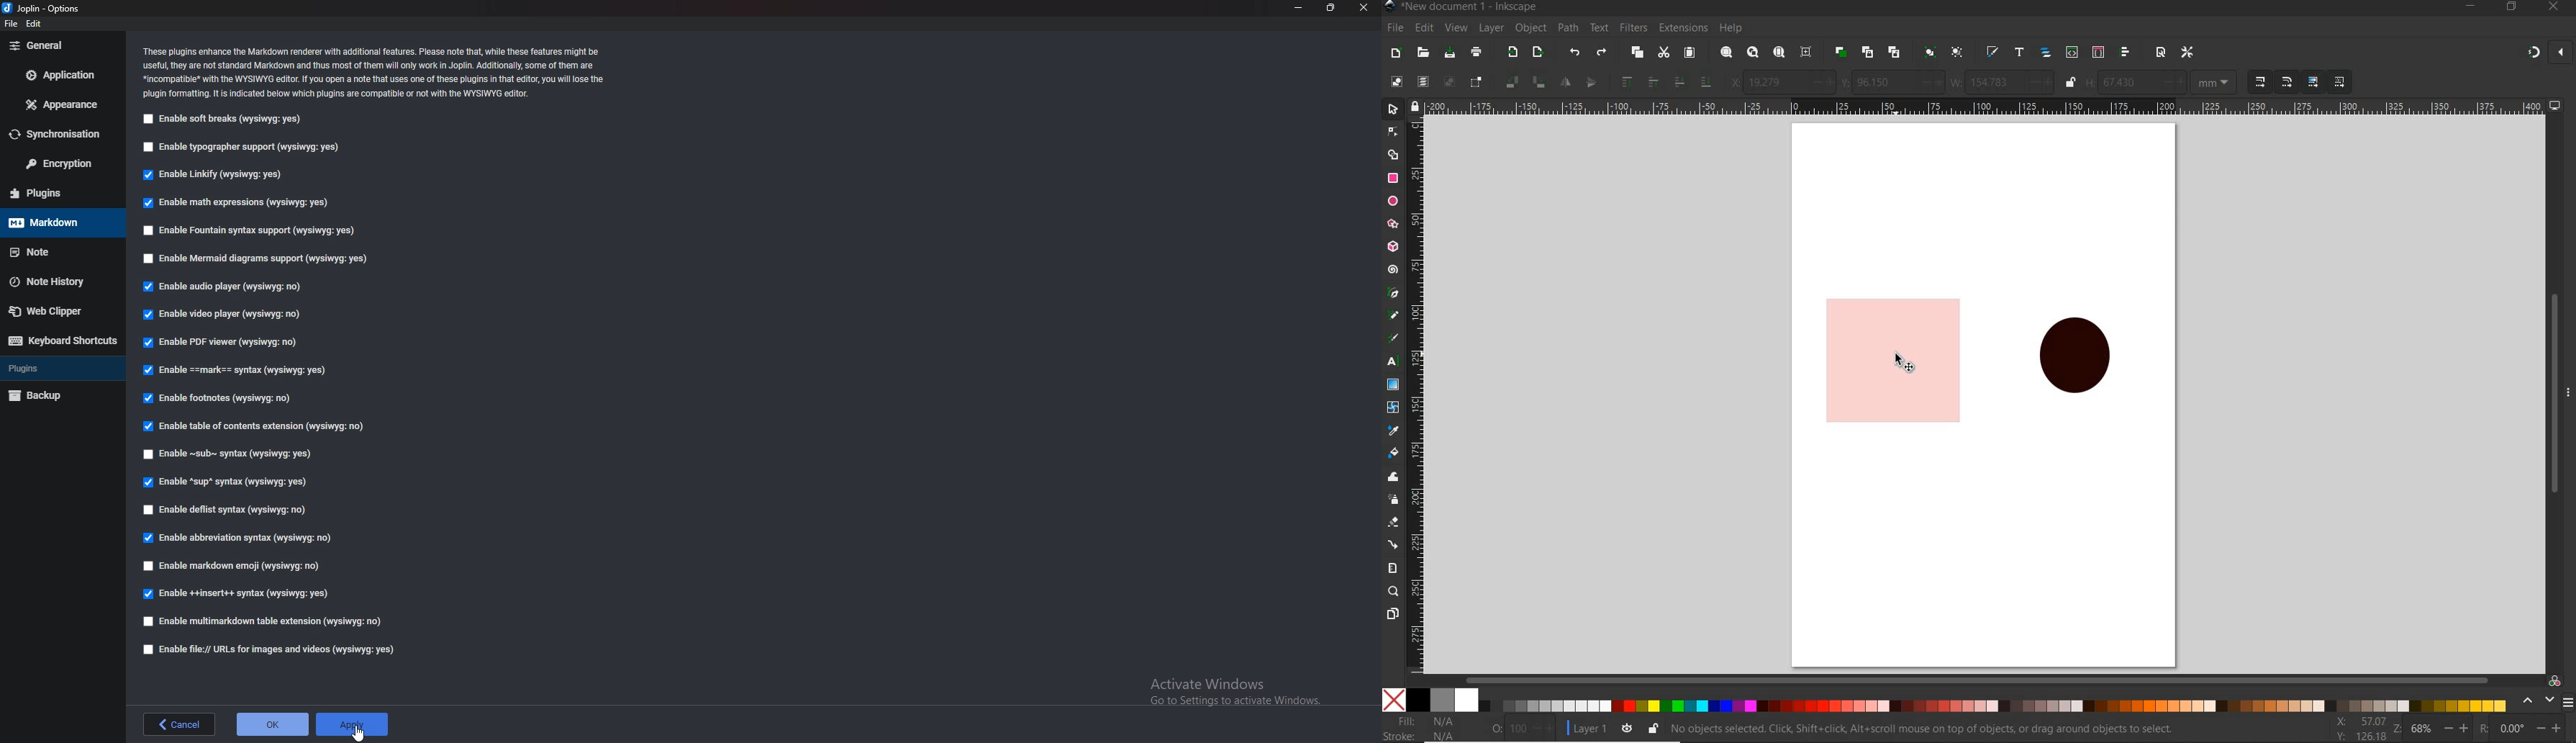 The height and width of the screenshot is (756, 2576). What do you see at coordinates (1392, 523) in the screenshot?
I see `eraser tool` at bounding box center [1392, 523].